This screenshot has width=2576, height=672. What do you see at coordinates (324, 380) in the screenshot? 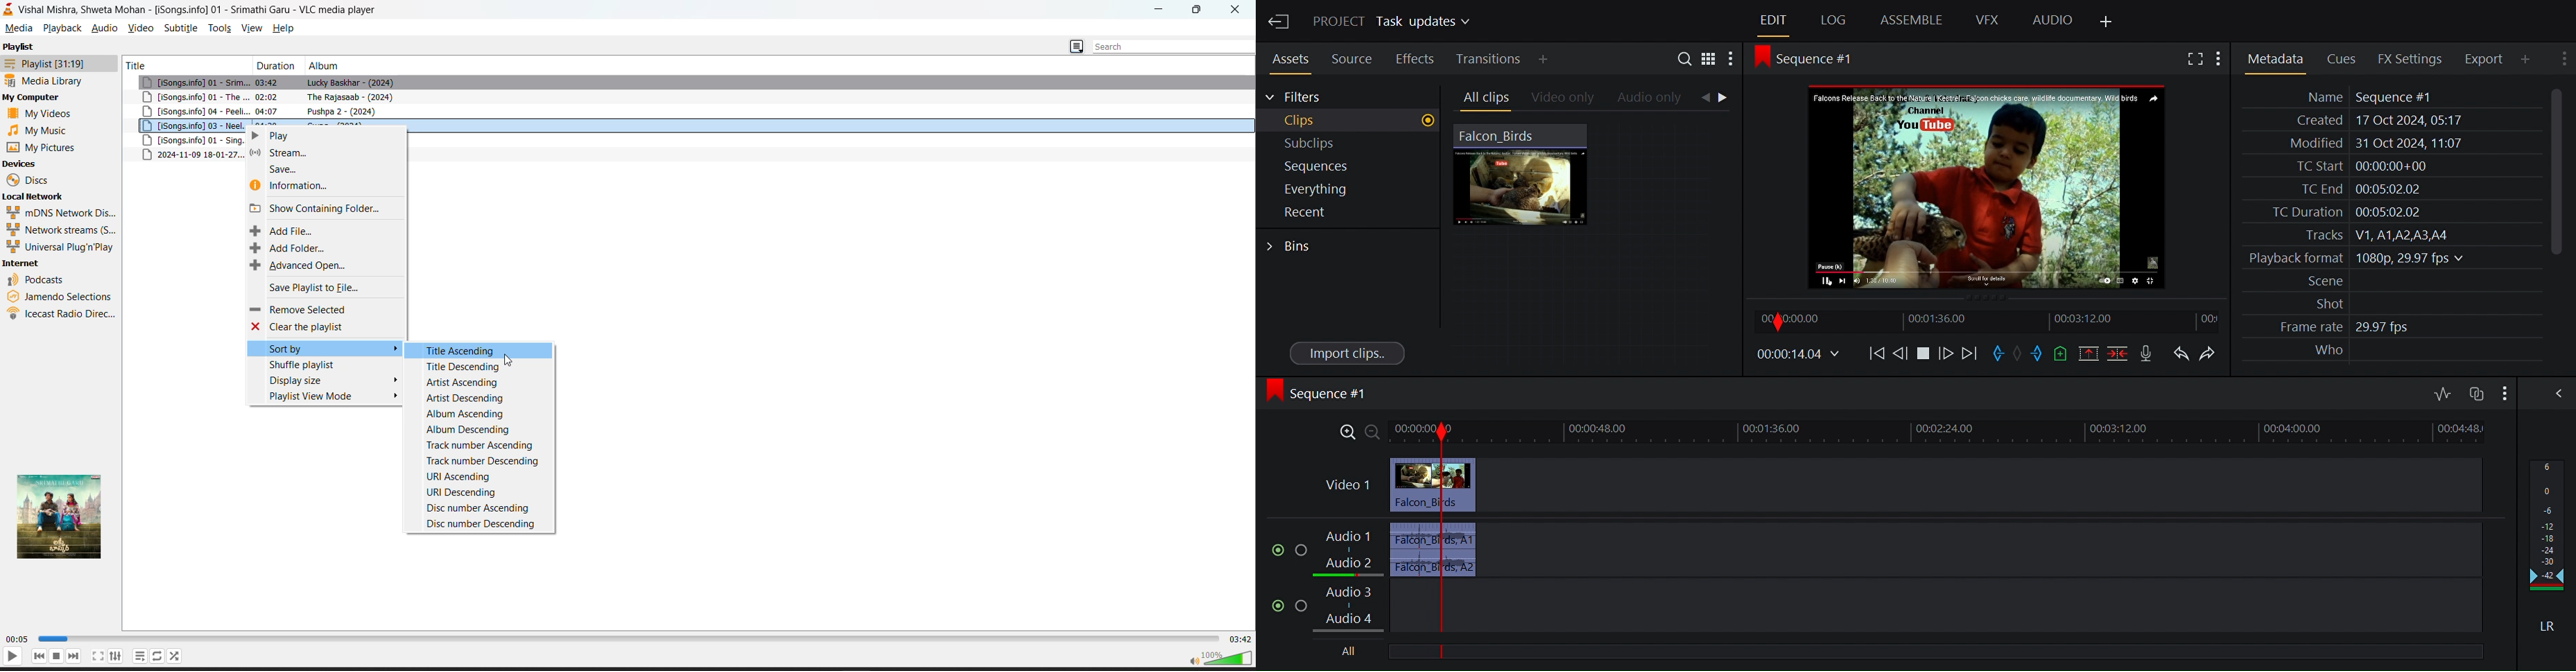
I see `display size` at bounding box center [324, 380].